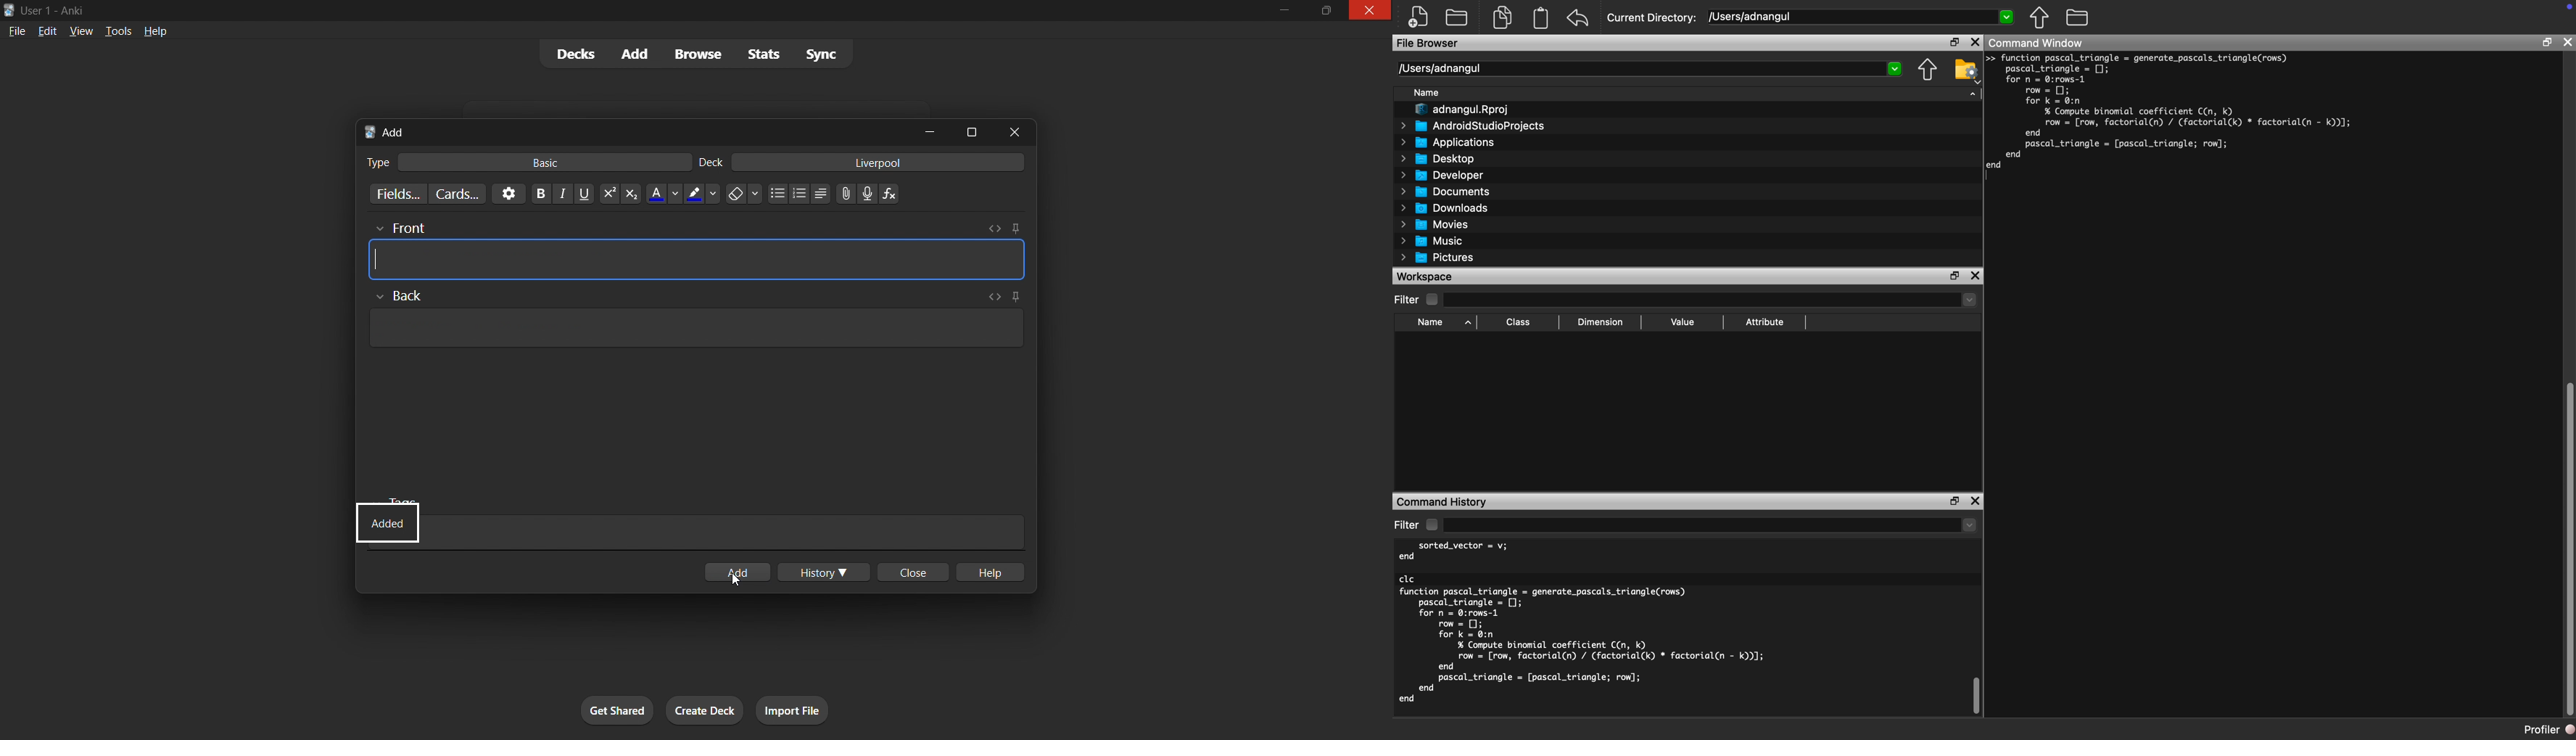 The width and height of the screenshot is (2576, 756). What do you see at coordinates (696, 326) in the screenshot?
I see `card back input` at bounding box center [696, 326].